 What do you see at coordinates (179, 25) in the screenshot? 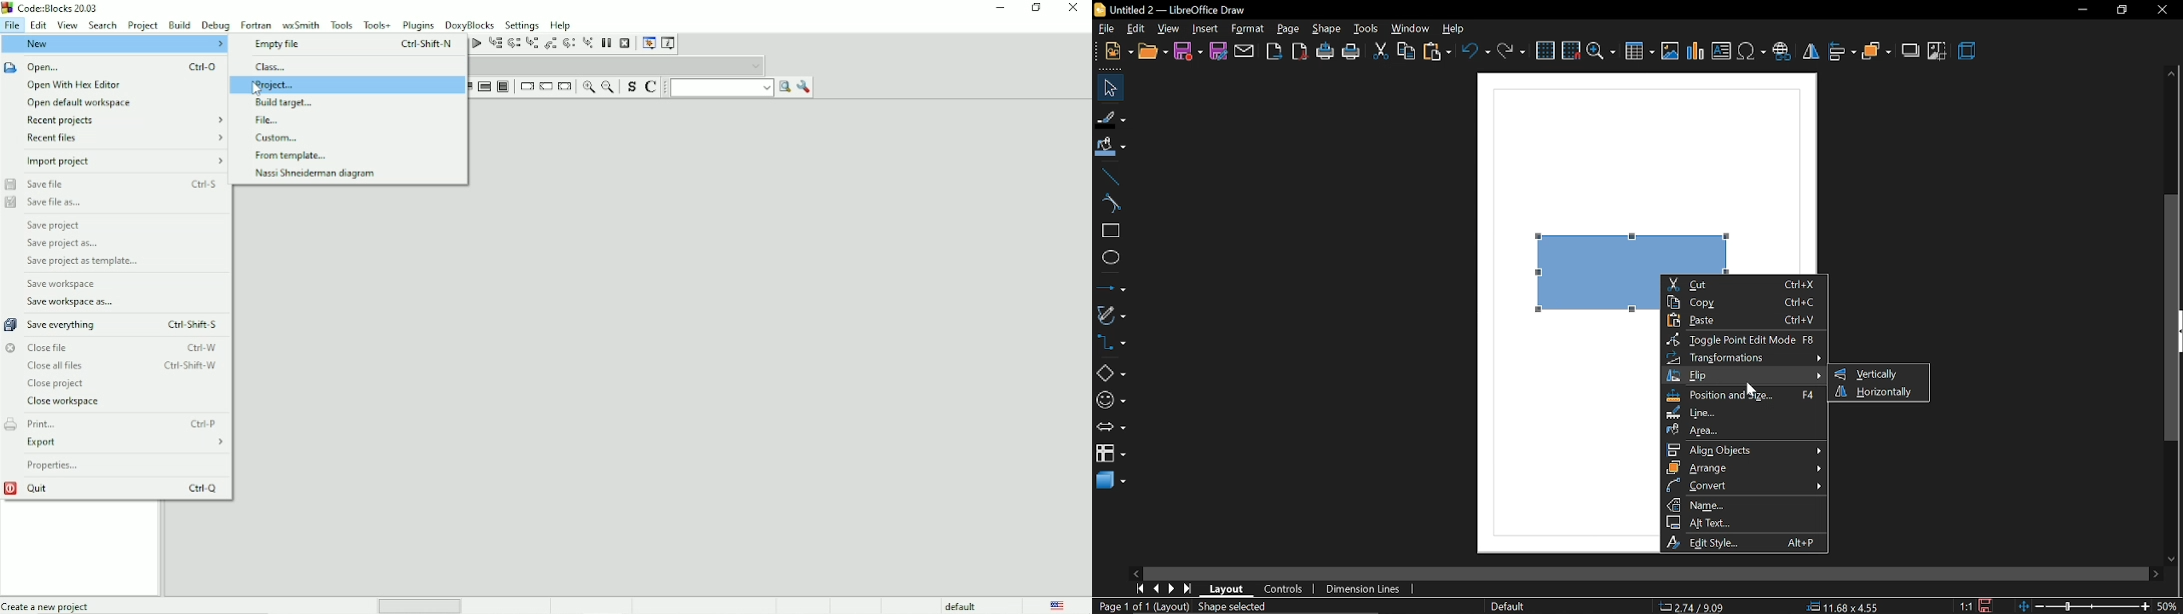
I see `Build` at bounding box center [179, 25].